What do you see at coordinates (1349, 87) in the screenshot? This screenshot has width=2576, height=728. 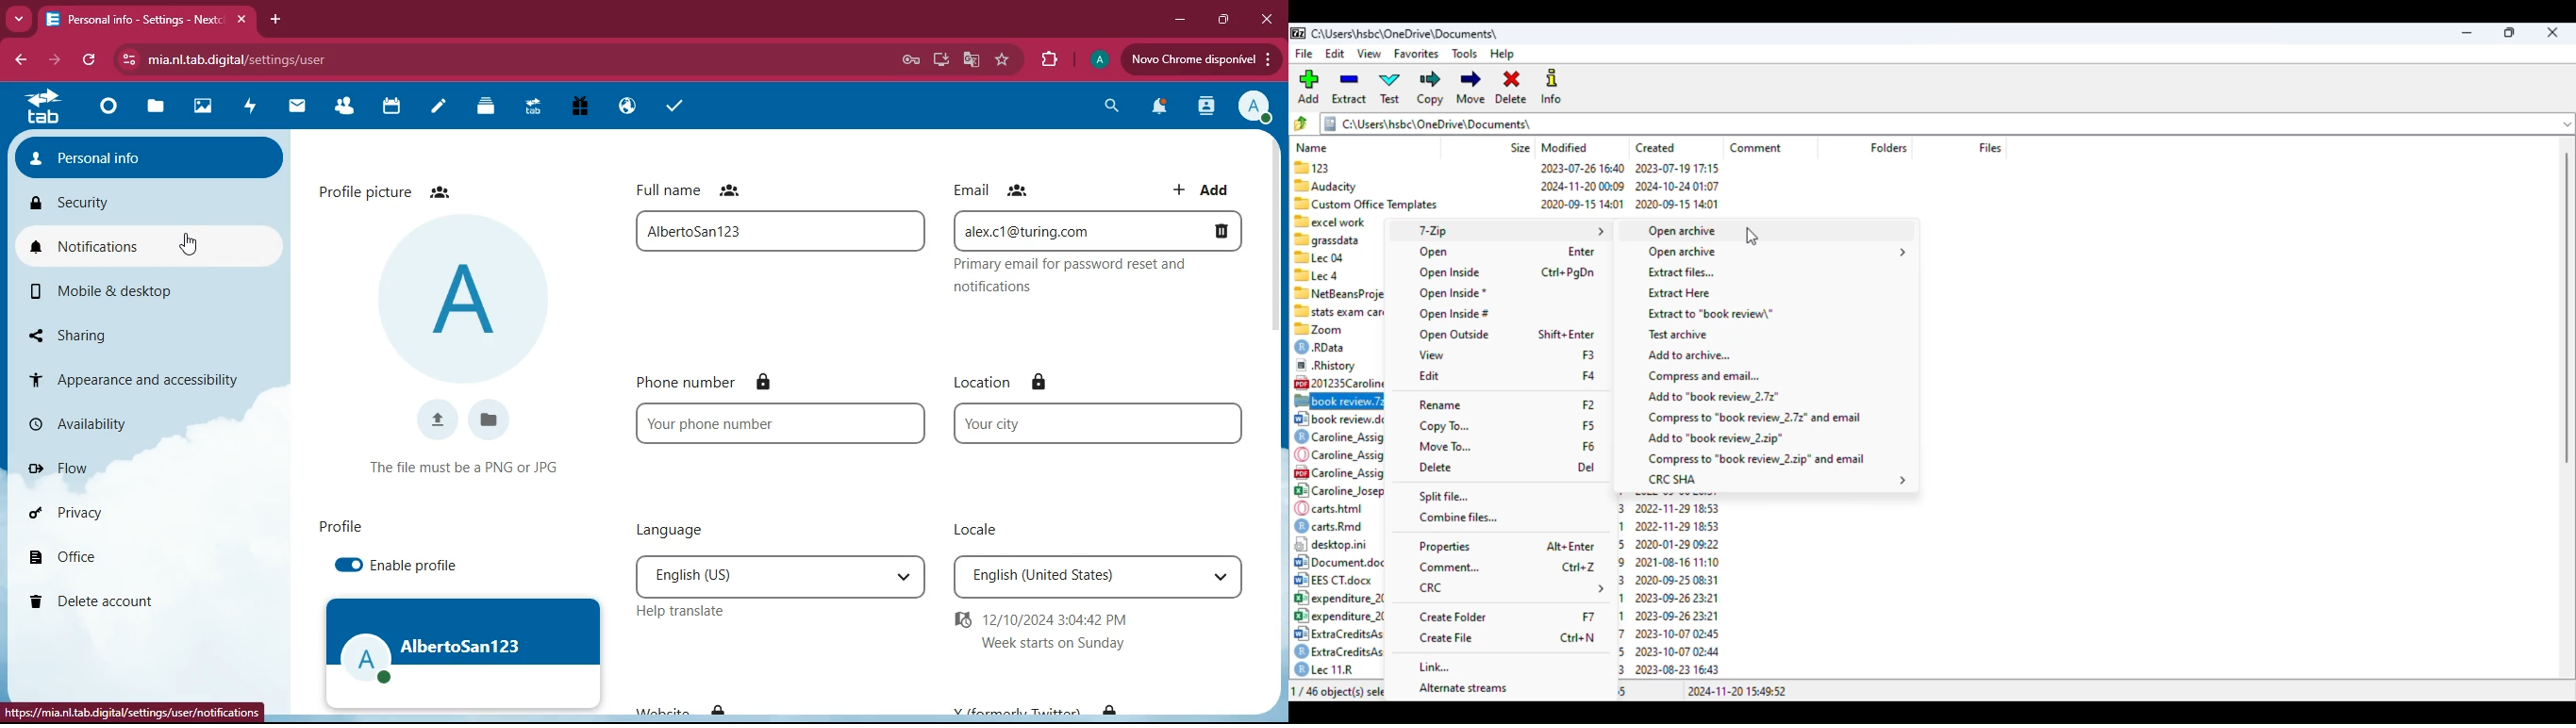 I see `extract` at bounding box center [1349, 87].